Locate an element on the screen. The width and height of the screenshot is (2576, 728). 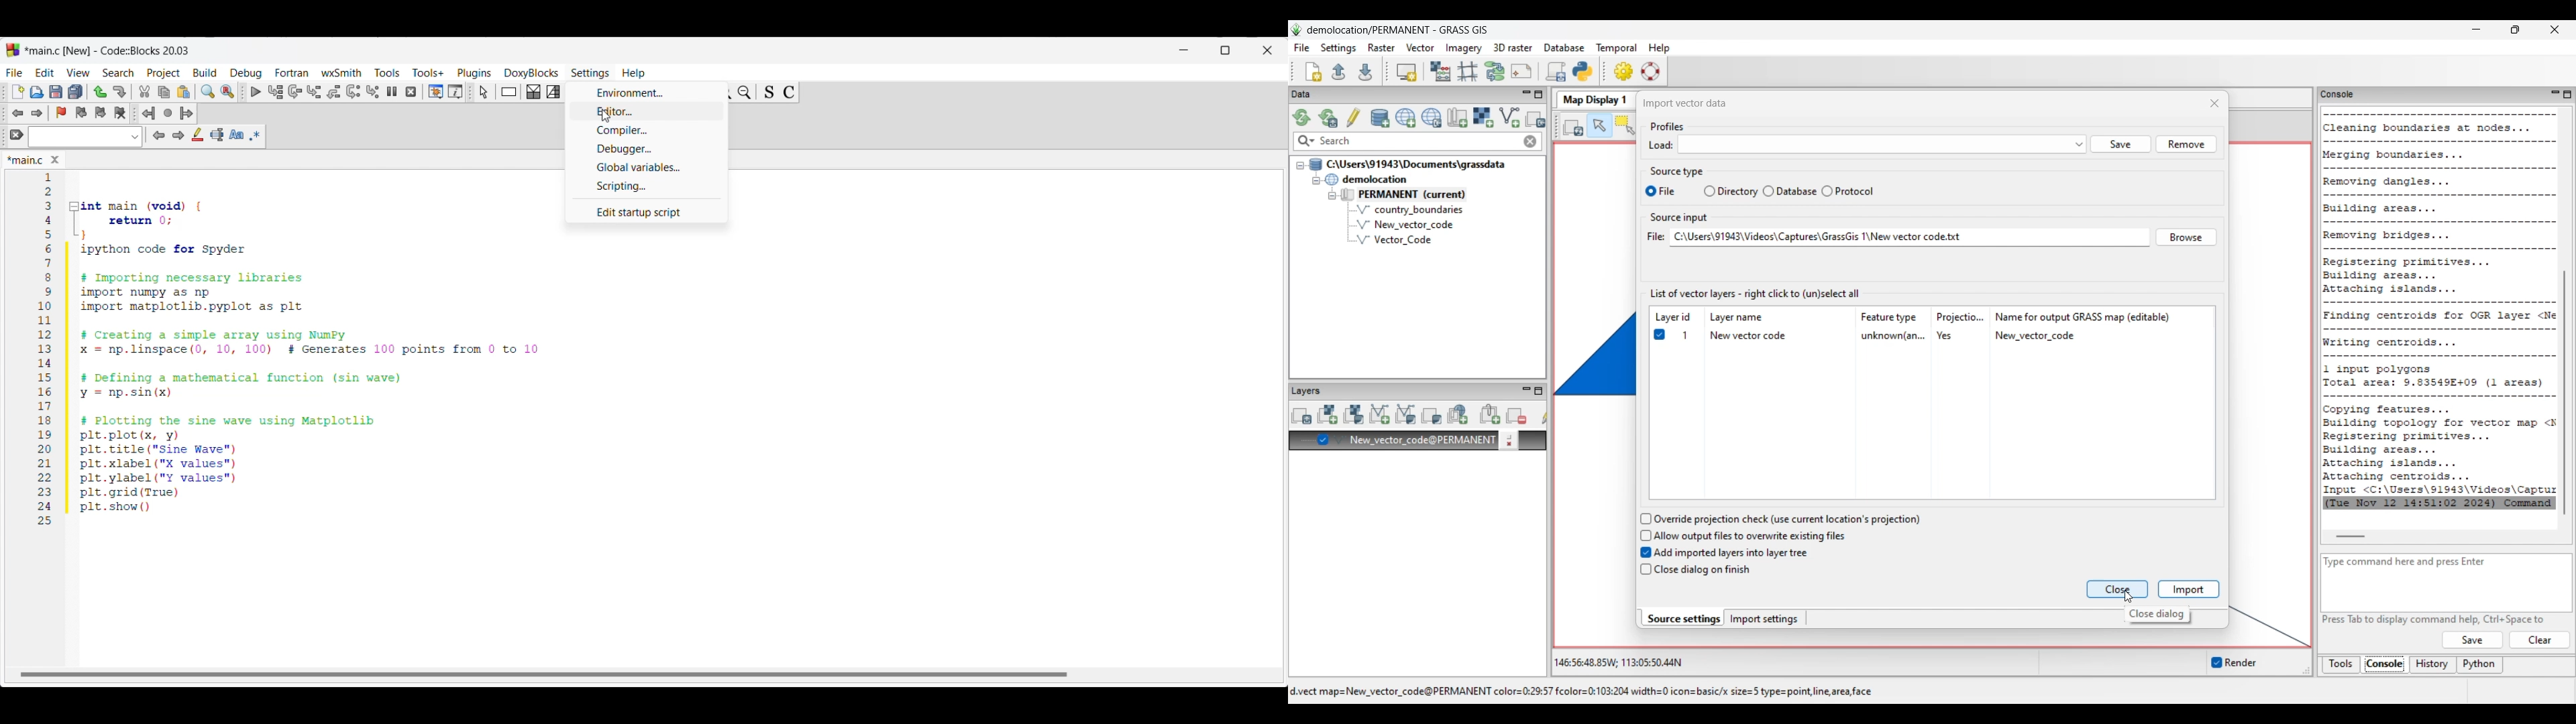
Cut is located at coordinates (145, 91).